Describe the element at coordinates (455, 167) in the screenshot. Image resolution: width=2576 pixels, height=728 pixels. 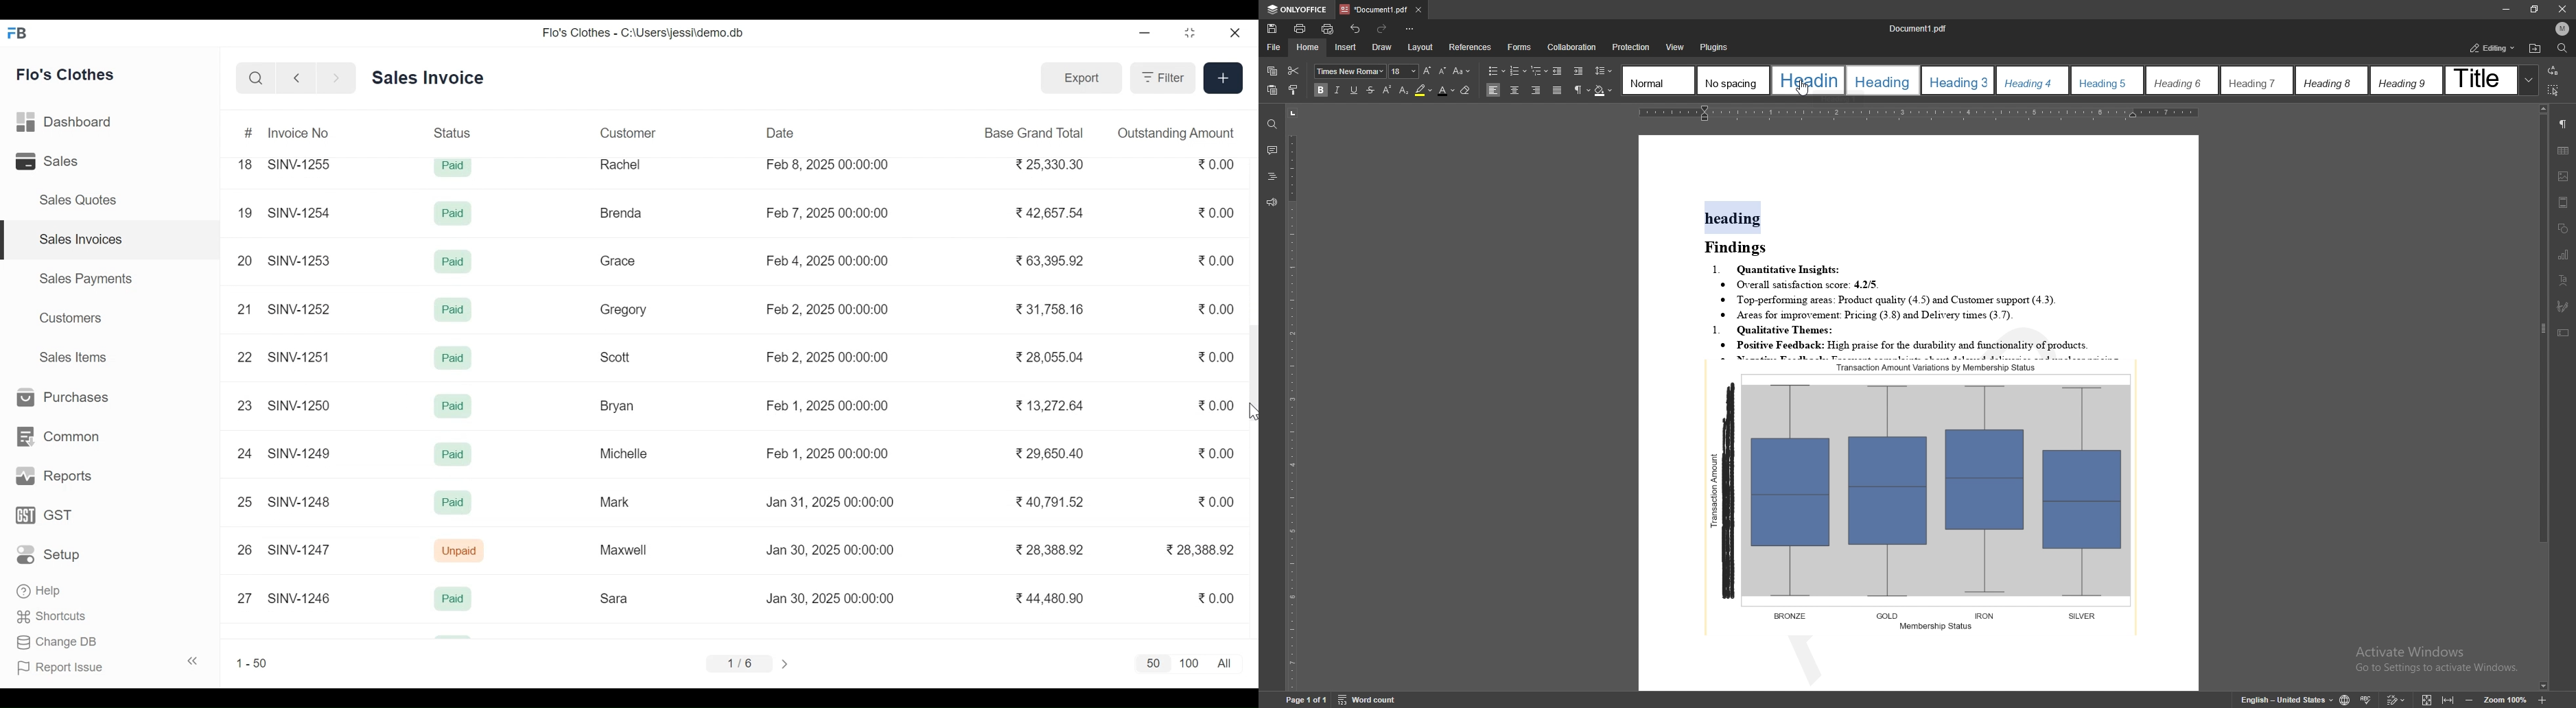
I see `Paid` at that location.